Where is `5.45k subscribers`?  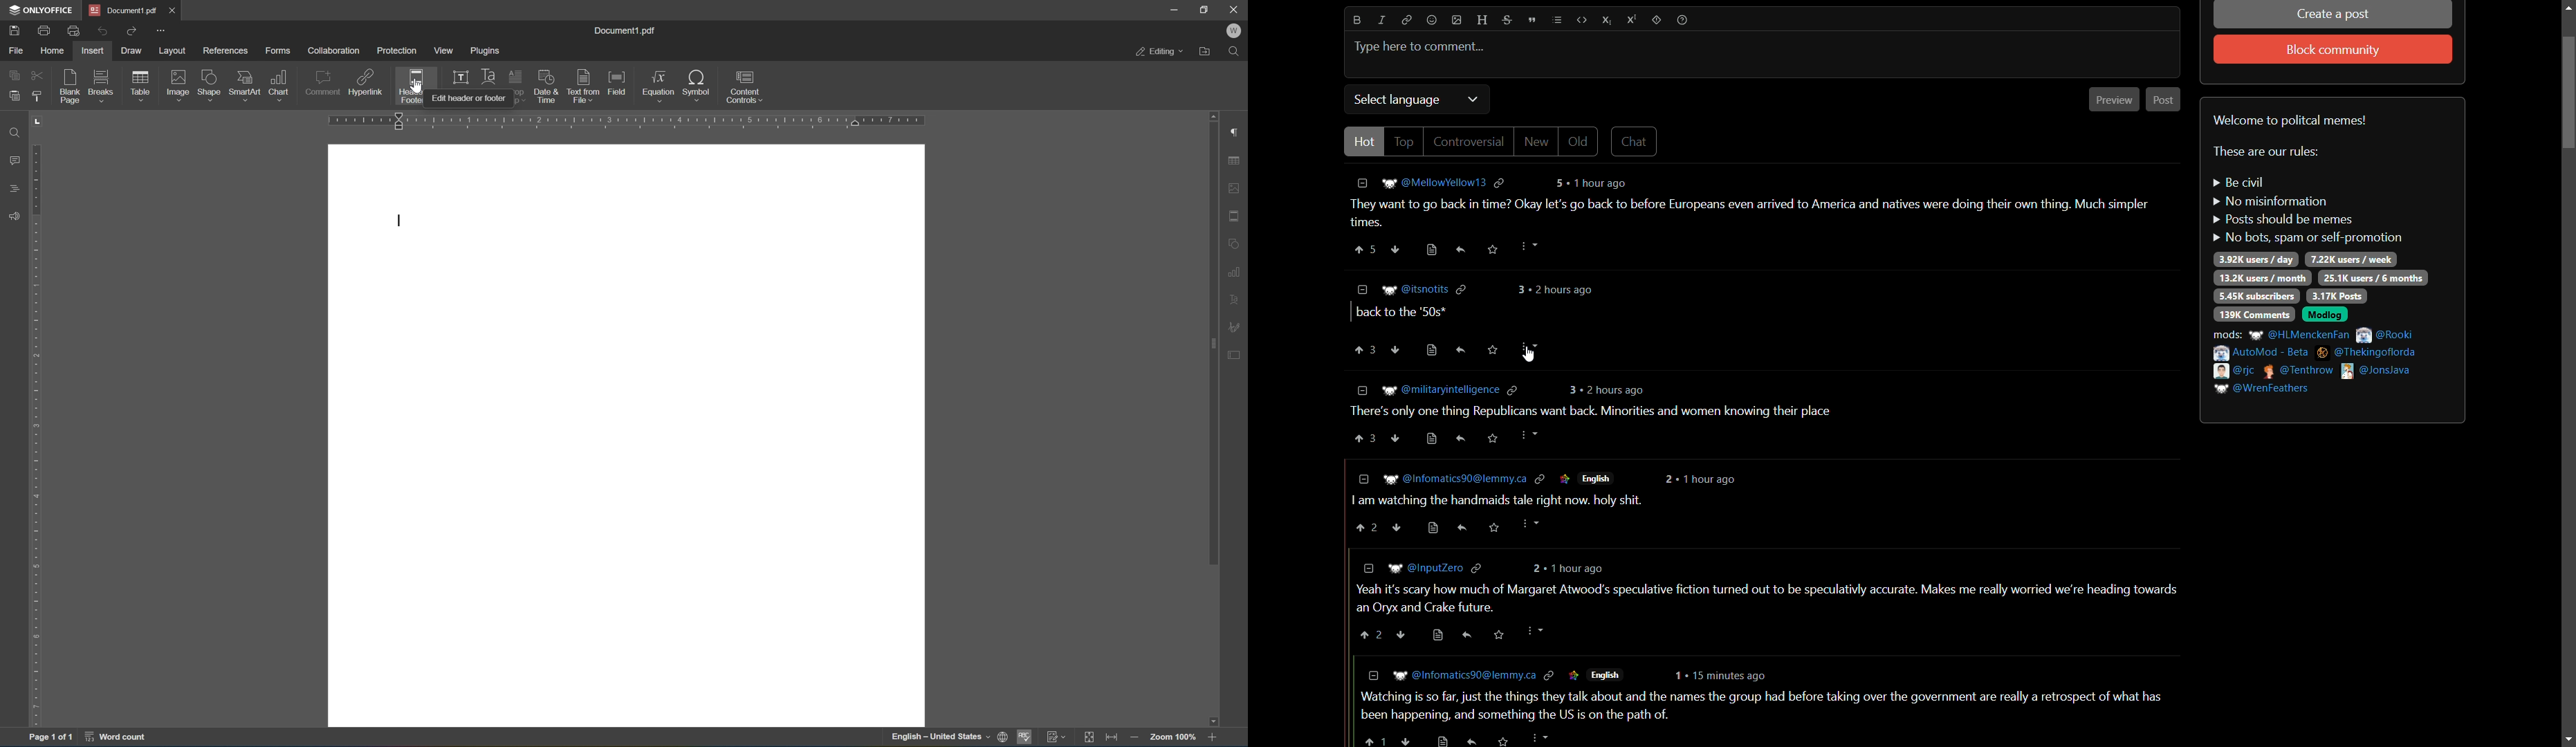 5.45k subscribers is located at coordinates (2257, 297).